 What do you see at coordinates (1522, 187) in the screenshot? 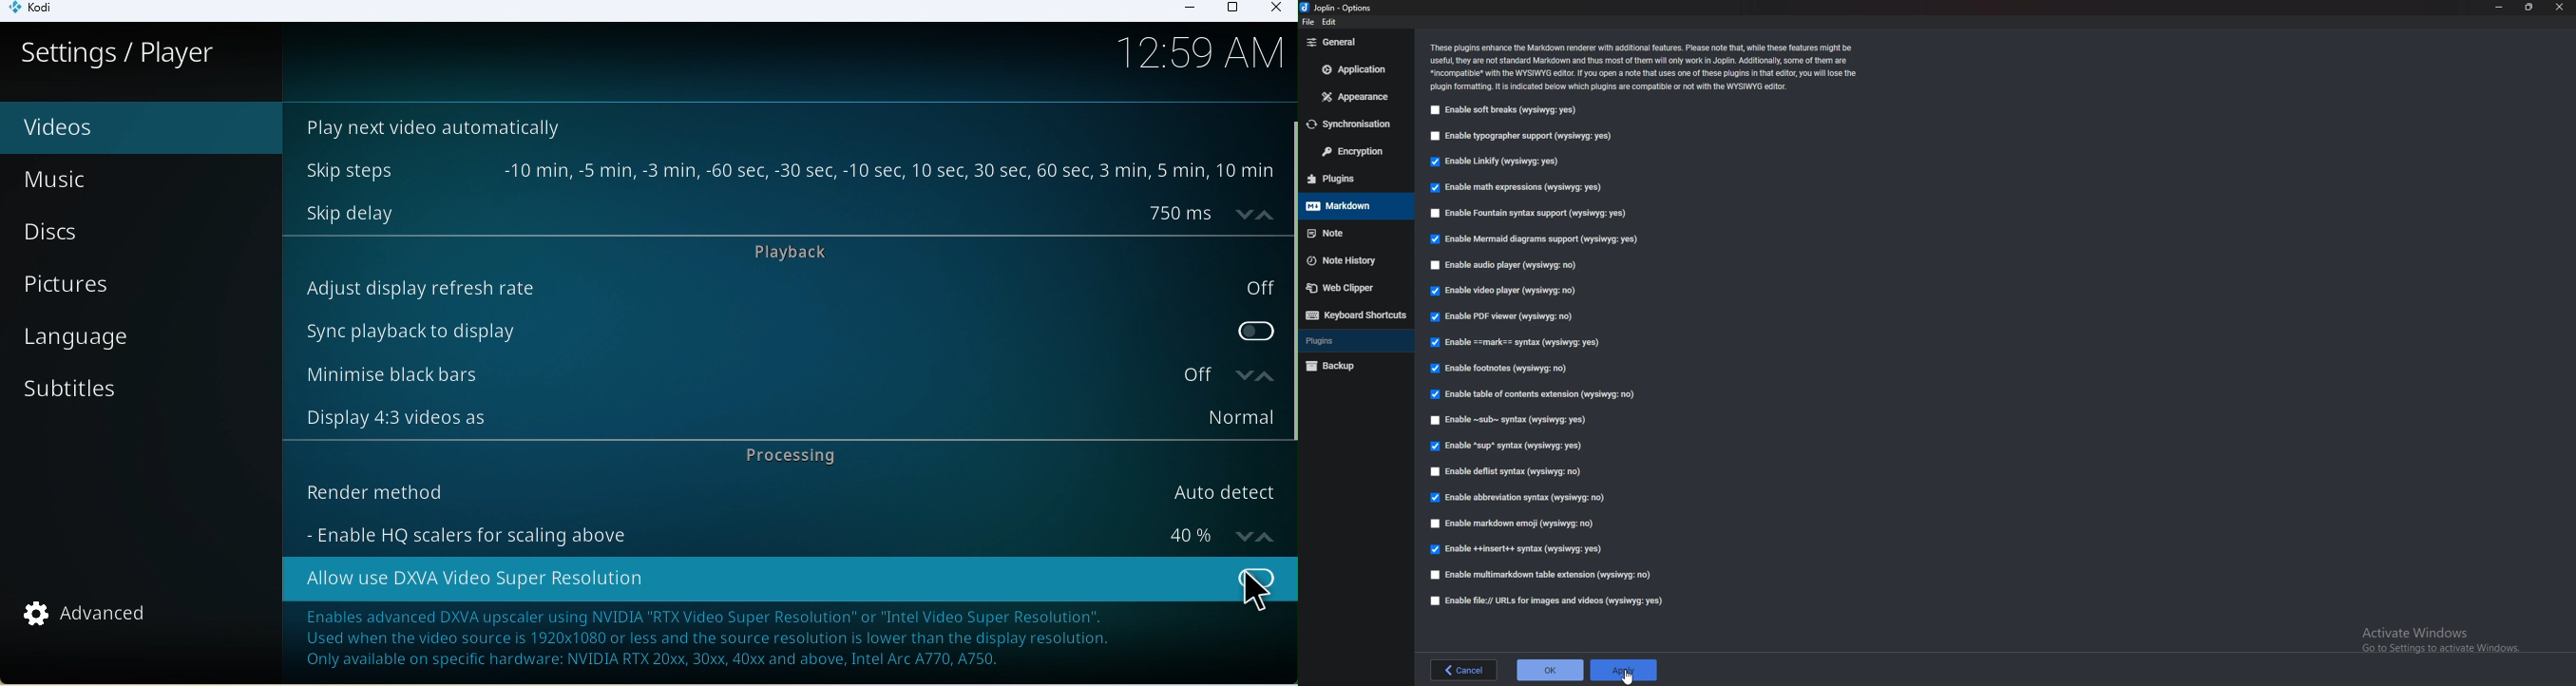
I see `Enable math expressions` at bounding box center [1522, 187].